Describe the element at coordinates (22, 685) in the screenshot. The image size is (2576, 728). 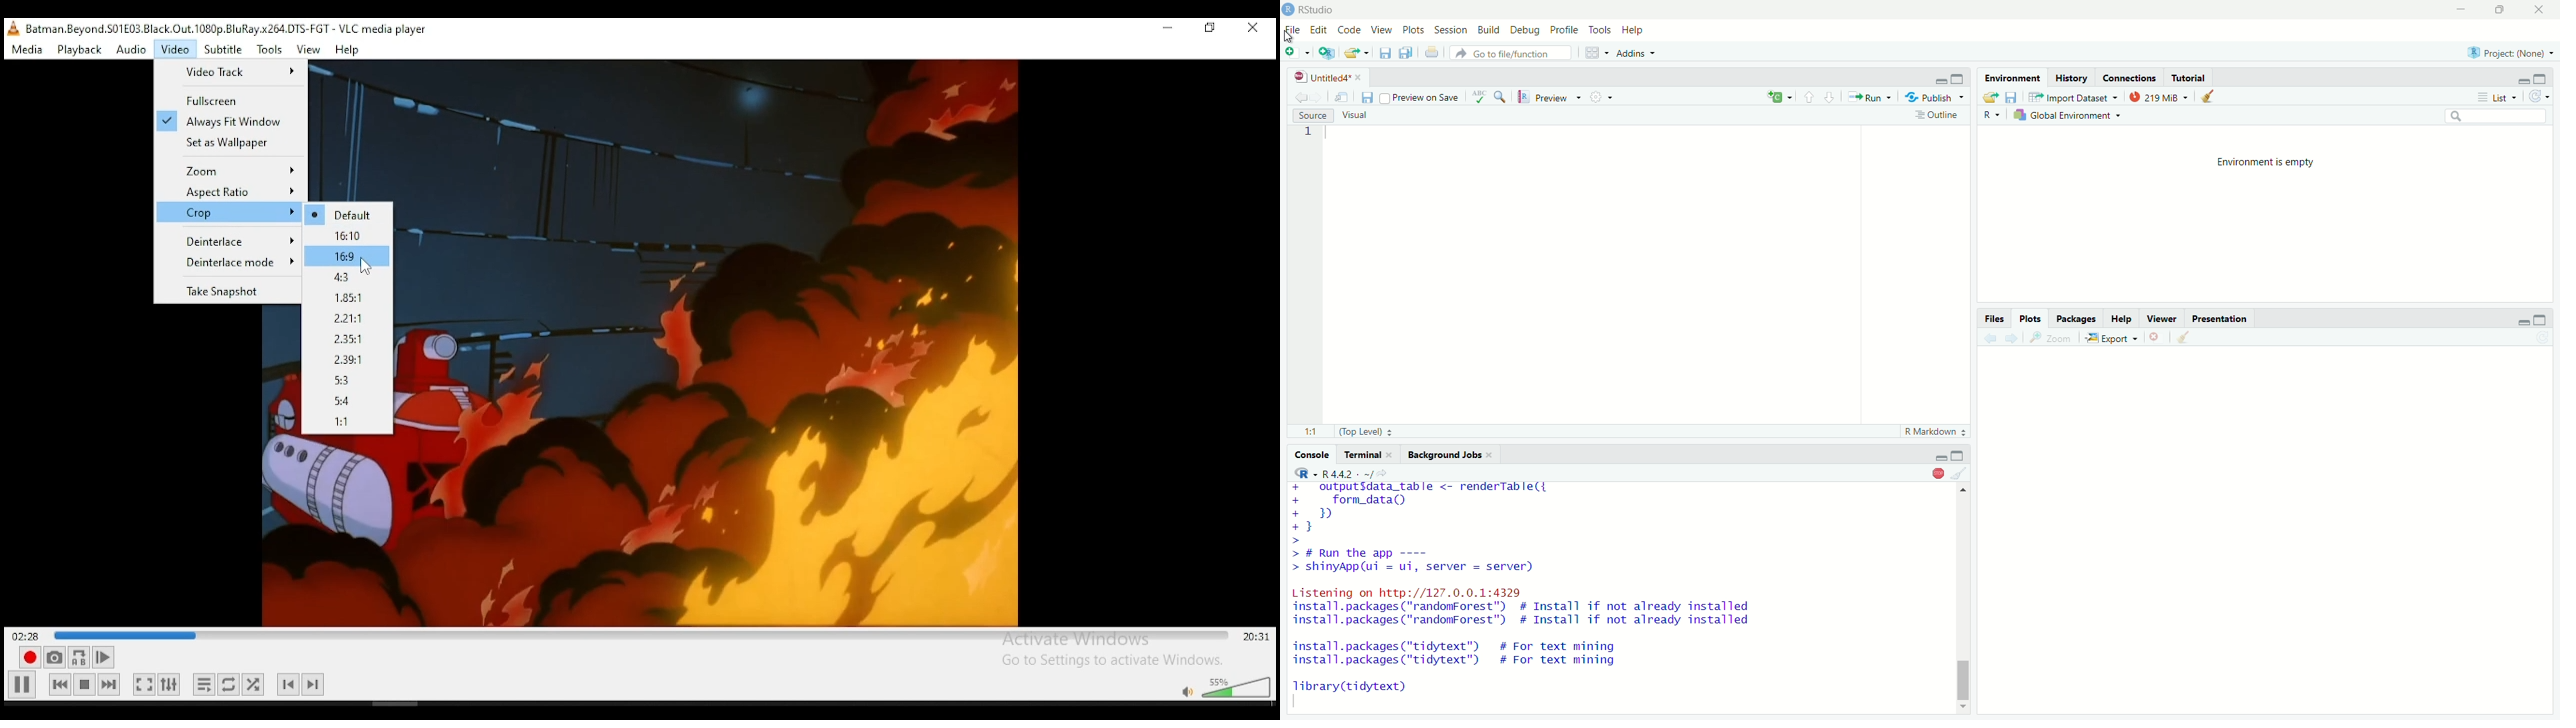
I see `Play/pause` at that location.